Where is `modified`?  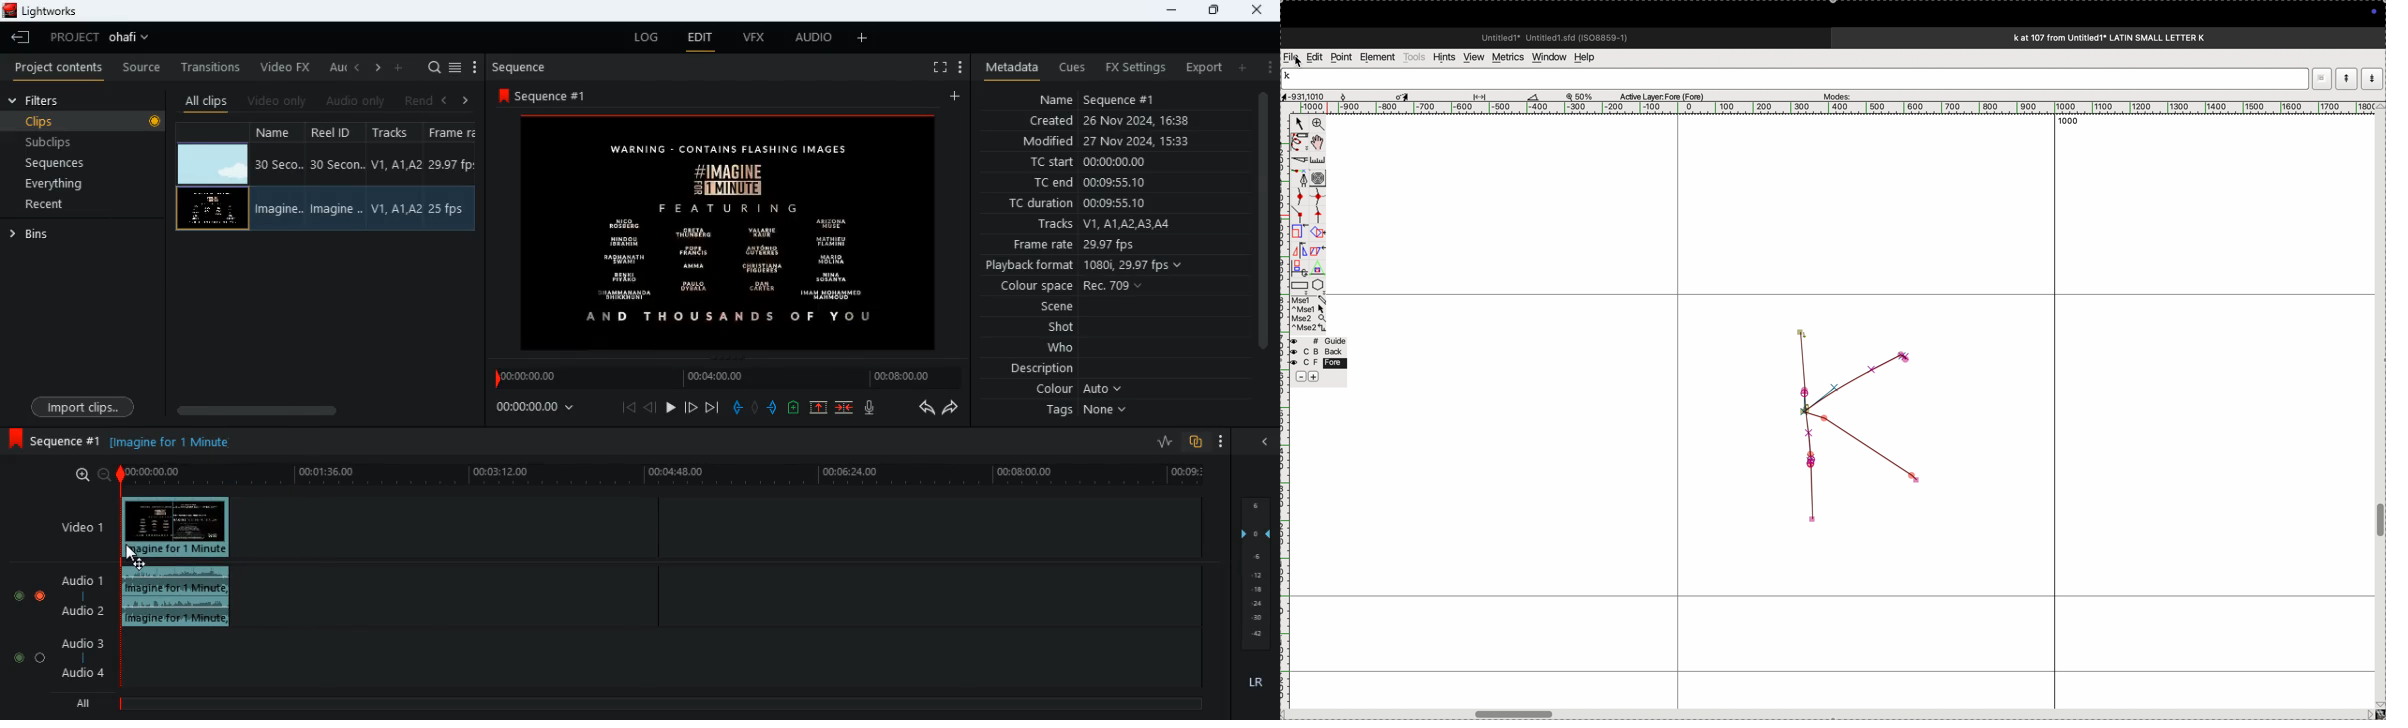 modified is located at coordinates (1106, 141).